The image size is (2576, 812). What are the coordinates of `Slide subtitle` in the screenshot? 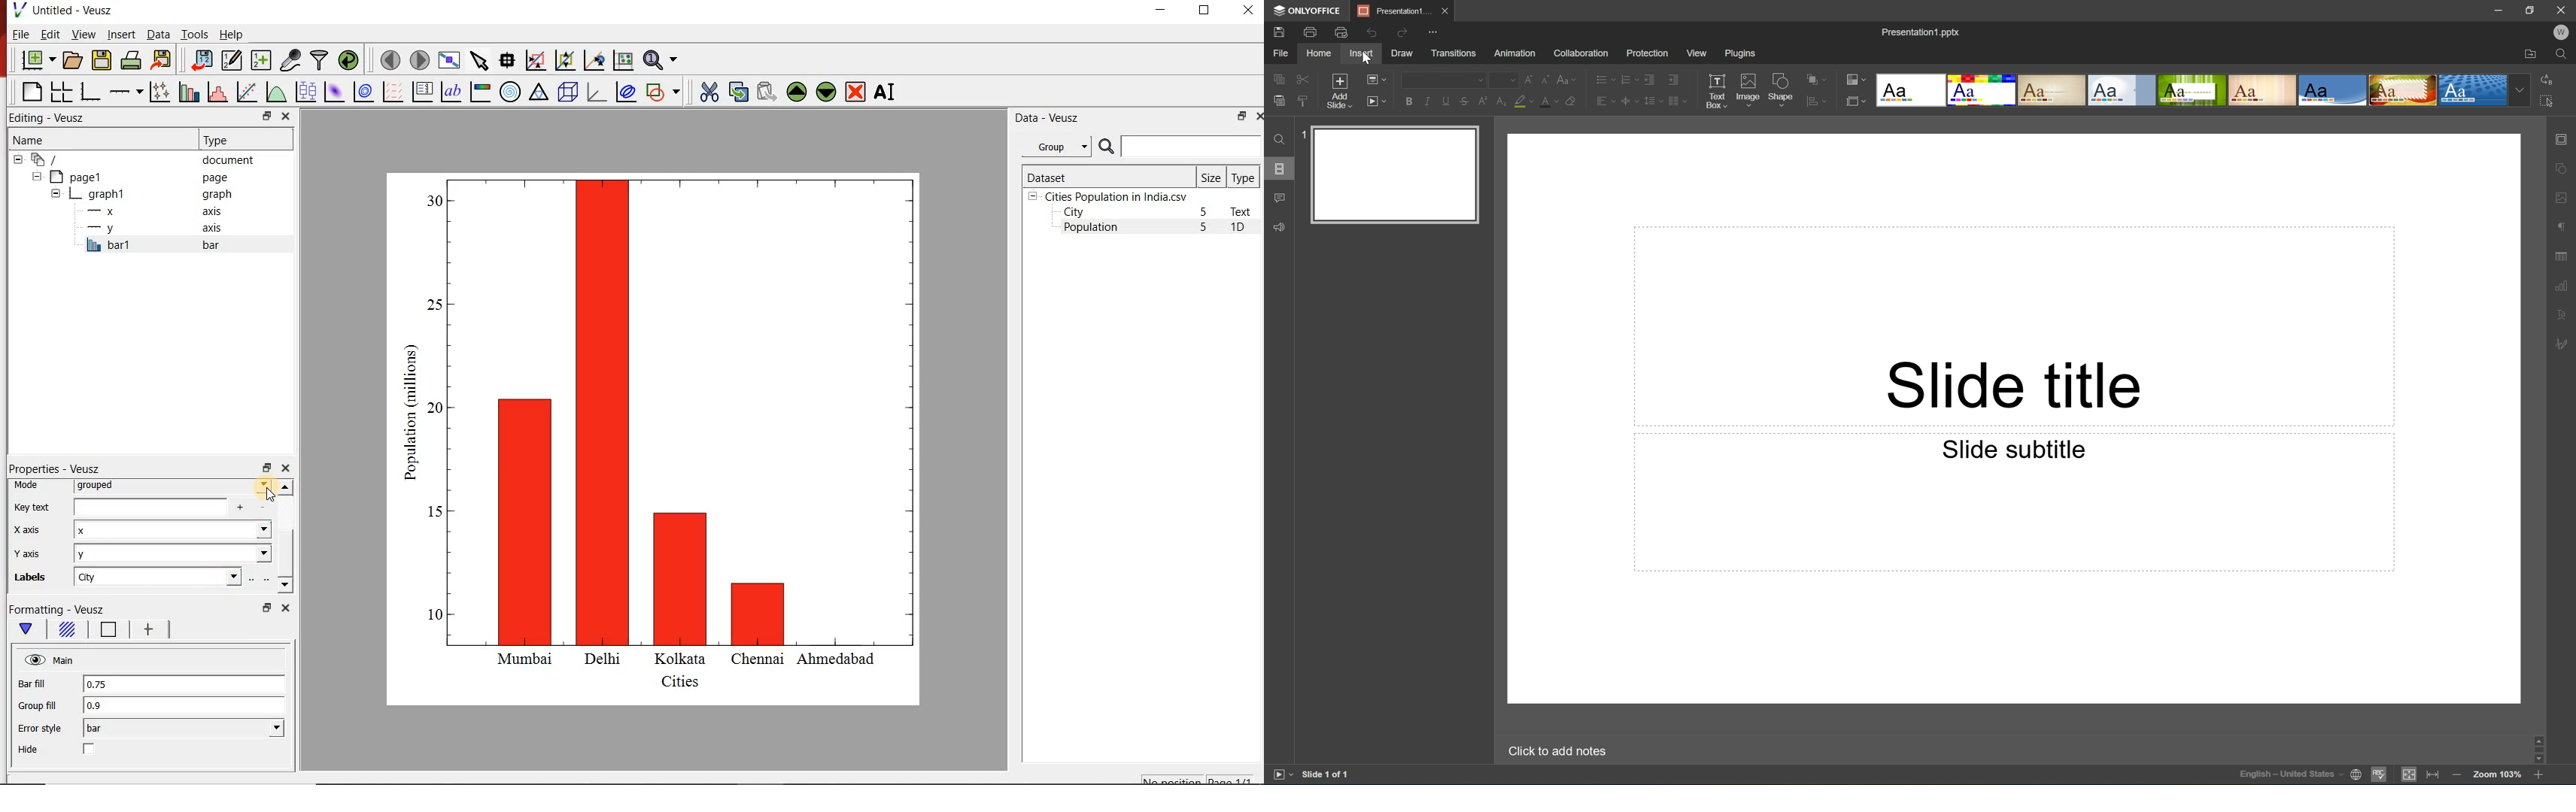 It's located at (2020, 451).